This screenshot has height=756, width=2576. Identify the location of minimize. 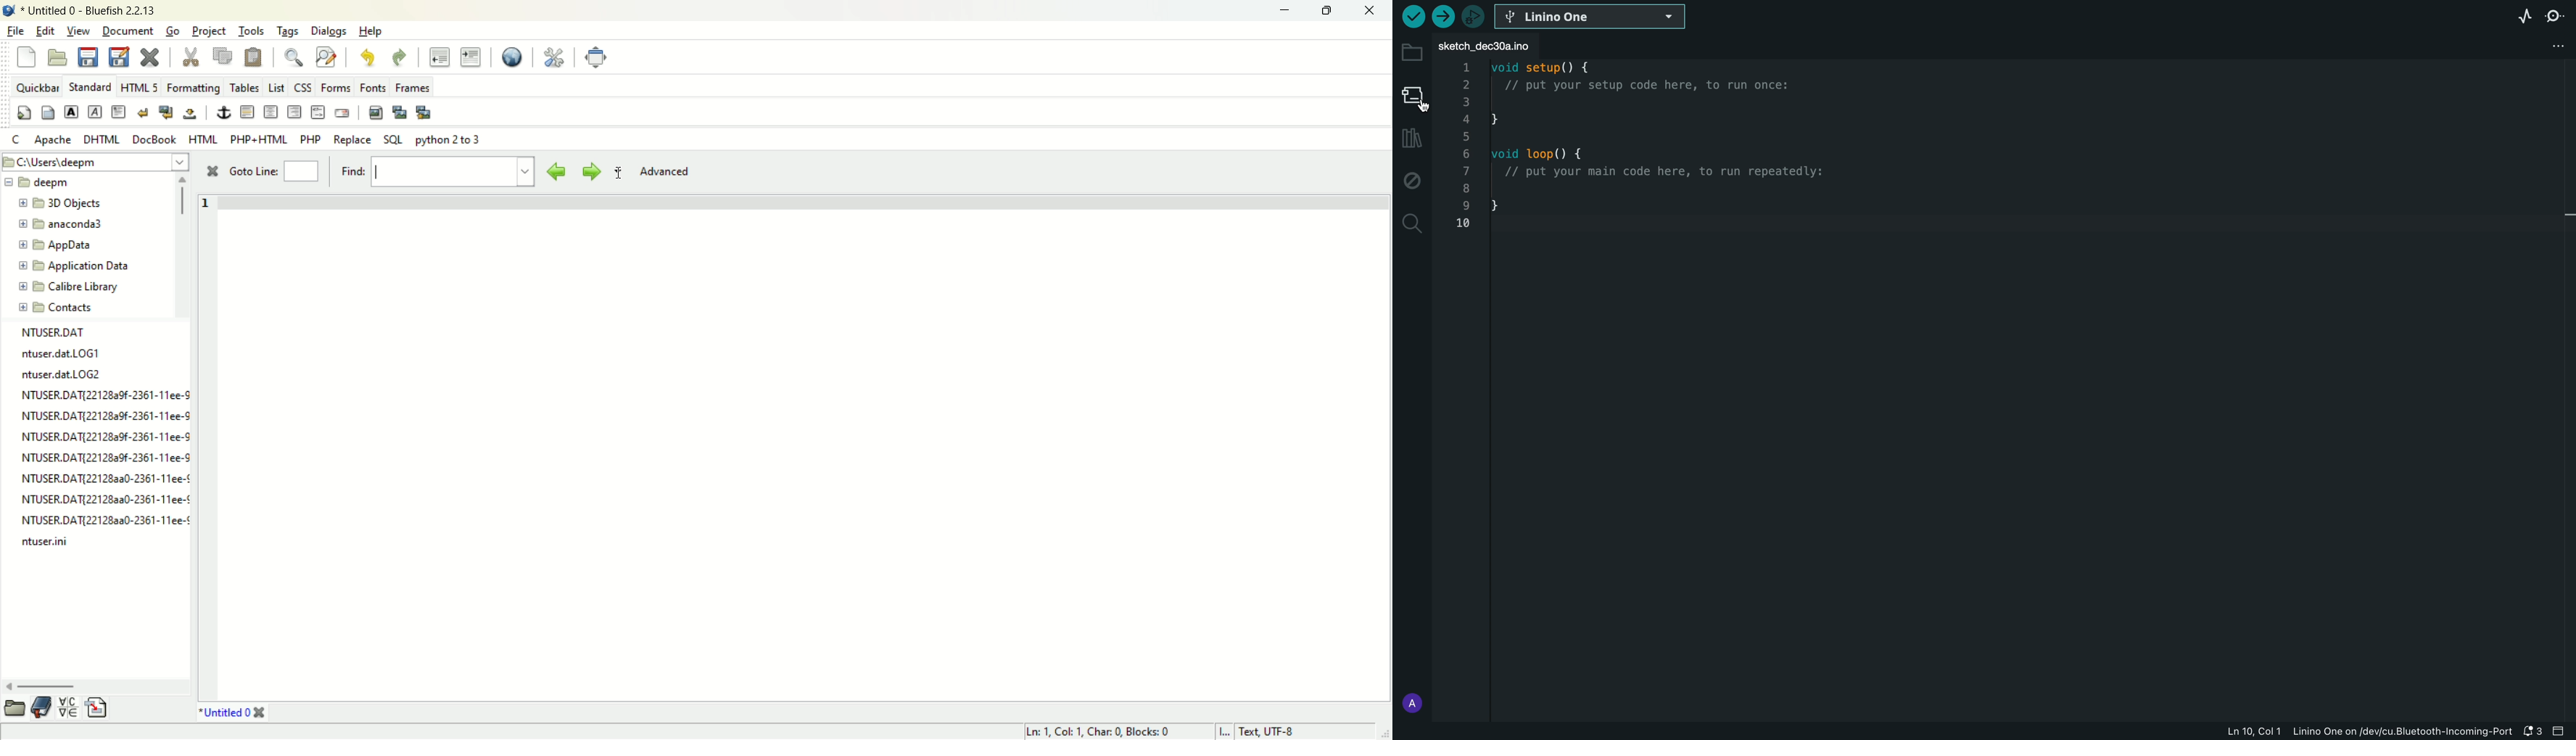
(1281, 12).